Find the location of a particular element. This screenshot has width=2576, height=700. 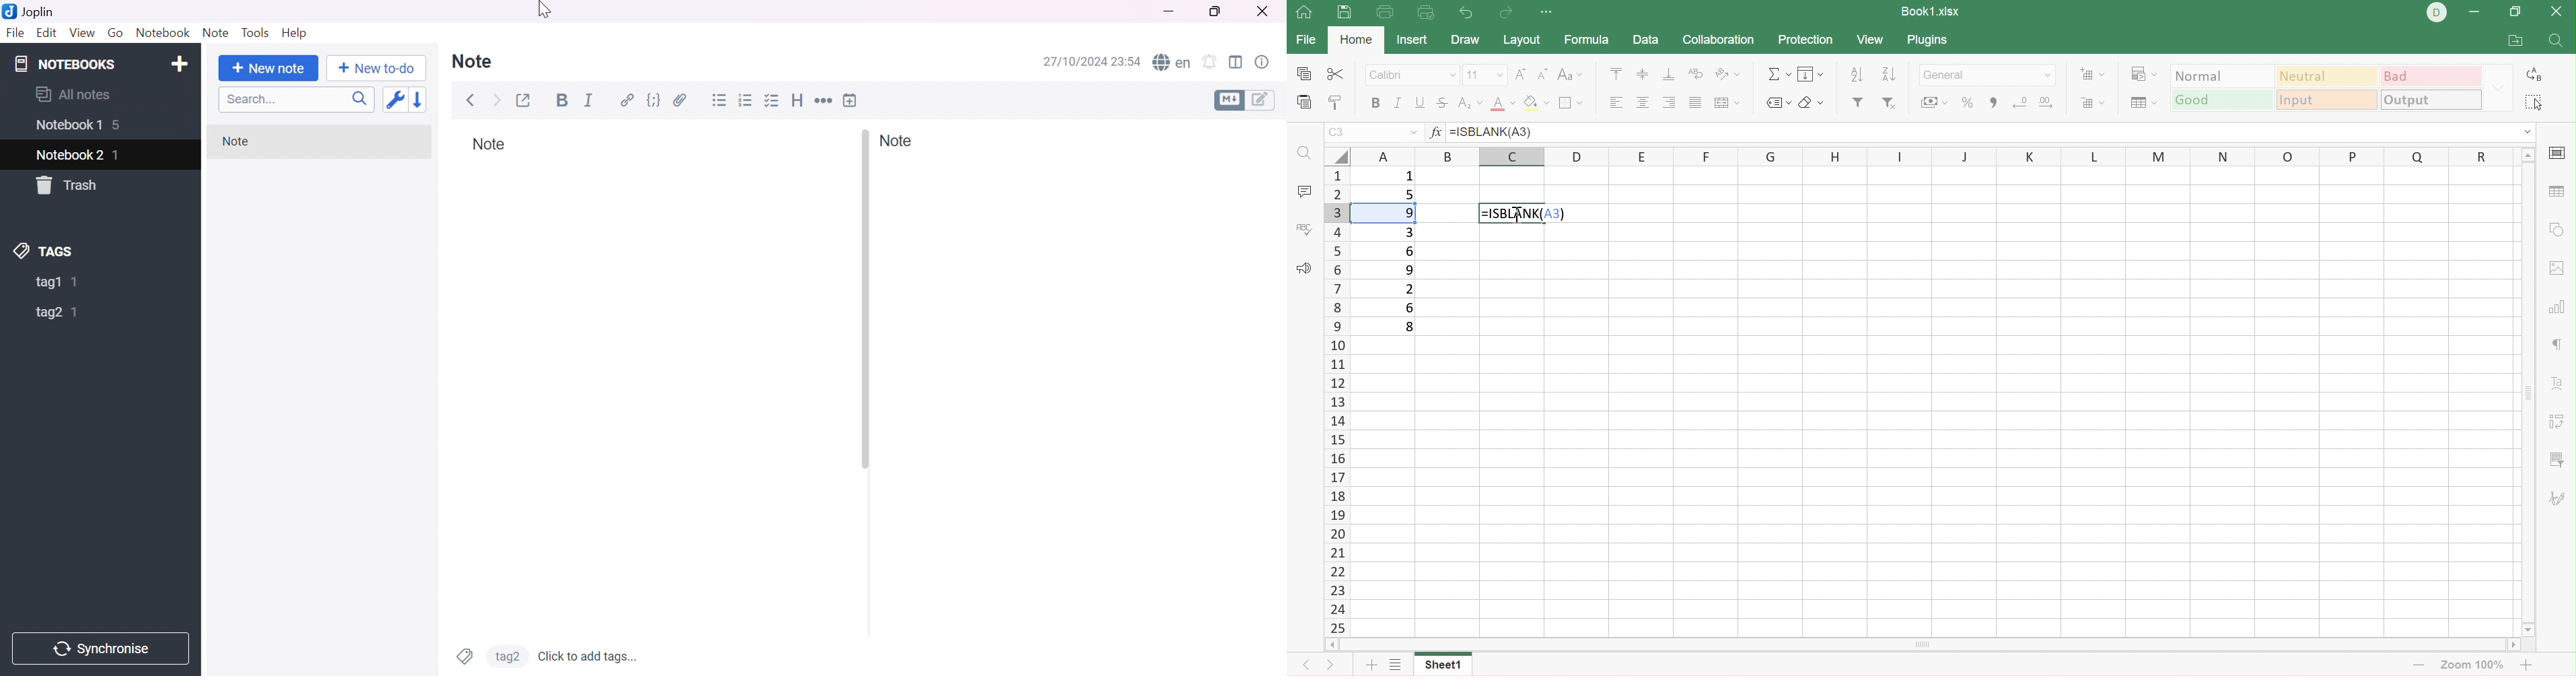

Note is located at coordinates (491, 62).